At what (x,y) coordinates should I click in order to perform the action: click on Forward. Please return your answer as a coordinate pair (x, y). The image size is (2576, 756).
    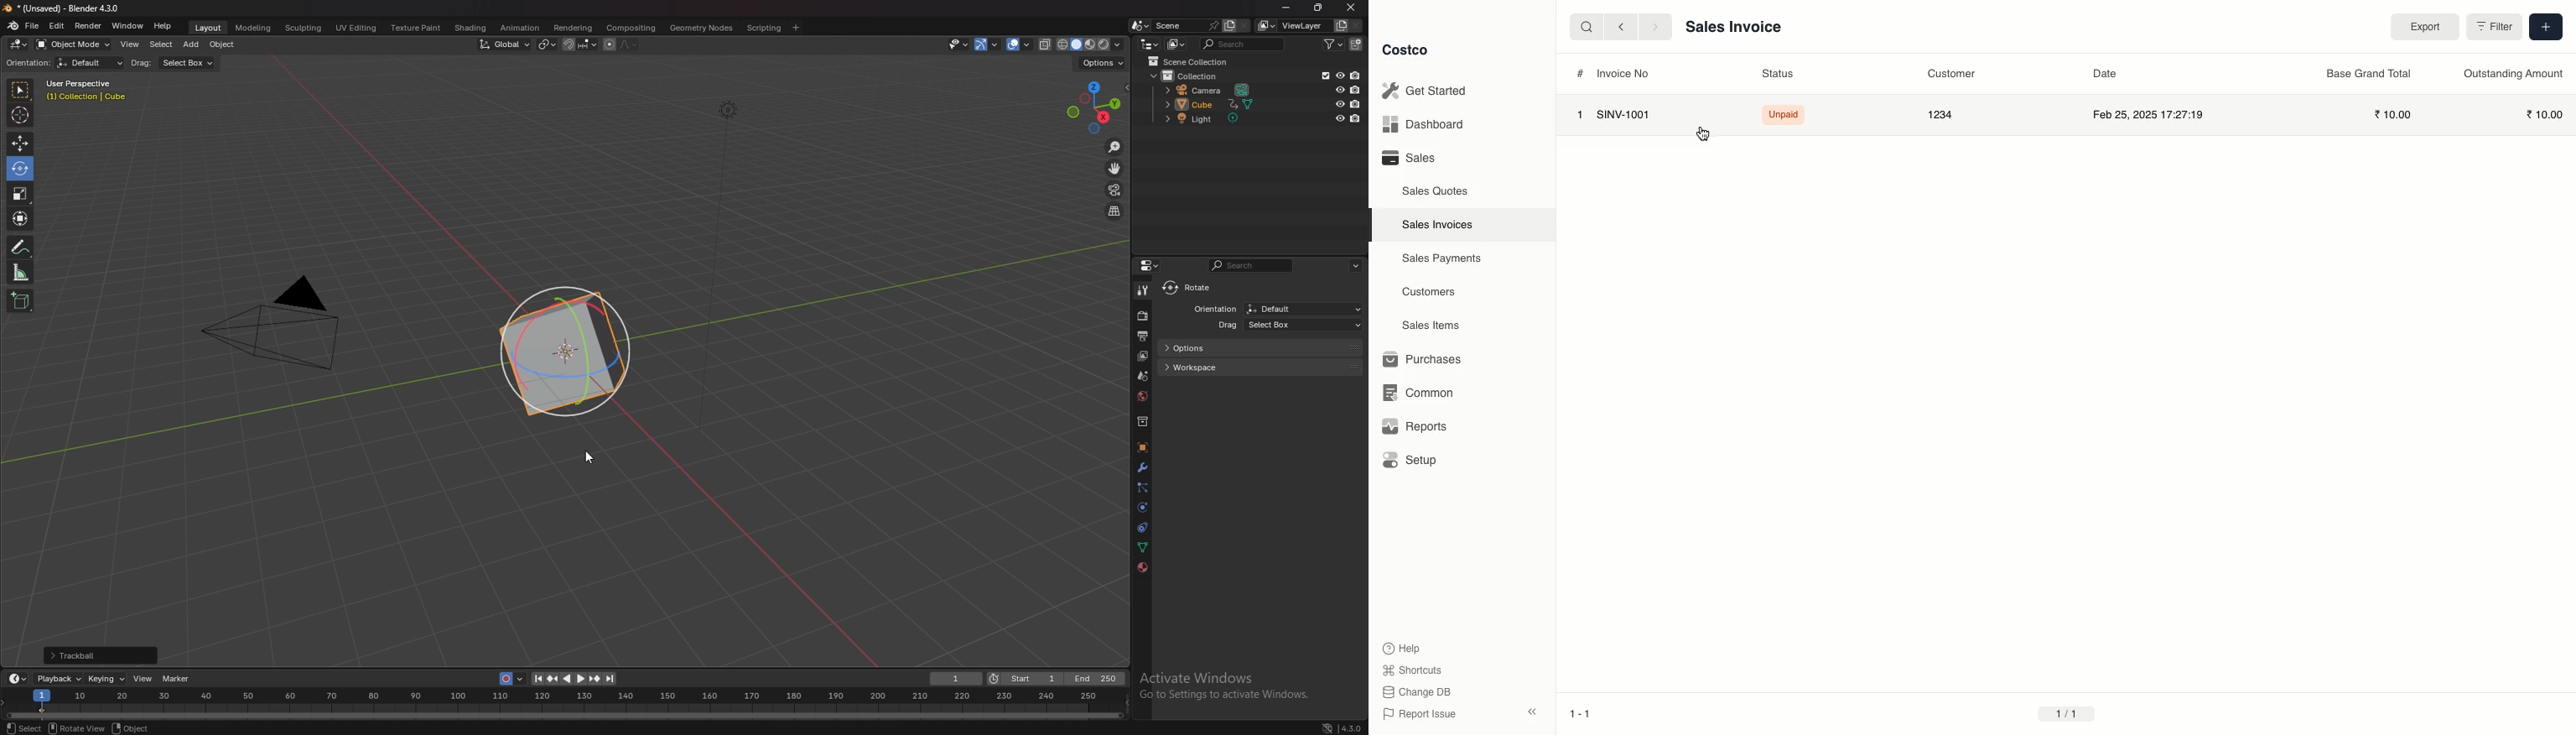
    Looking at the image, I should click on (1654, 28).